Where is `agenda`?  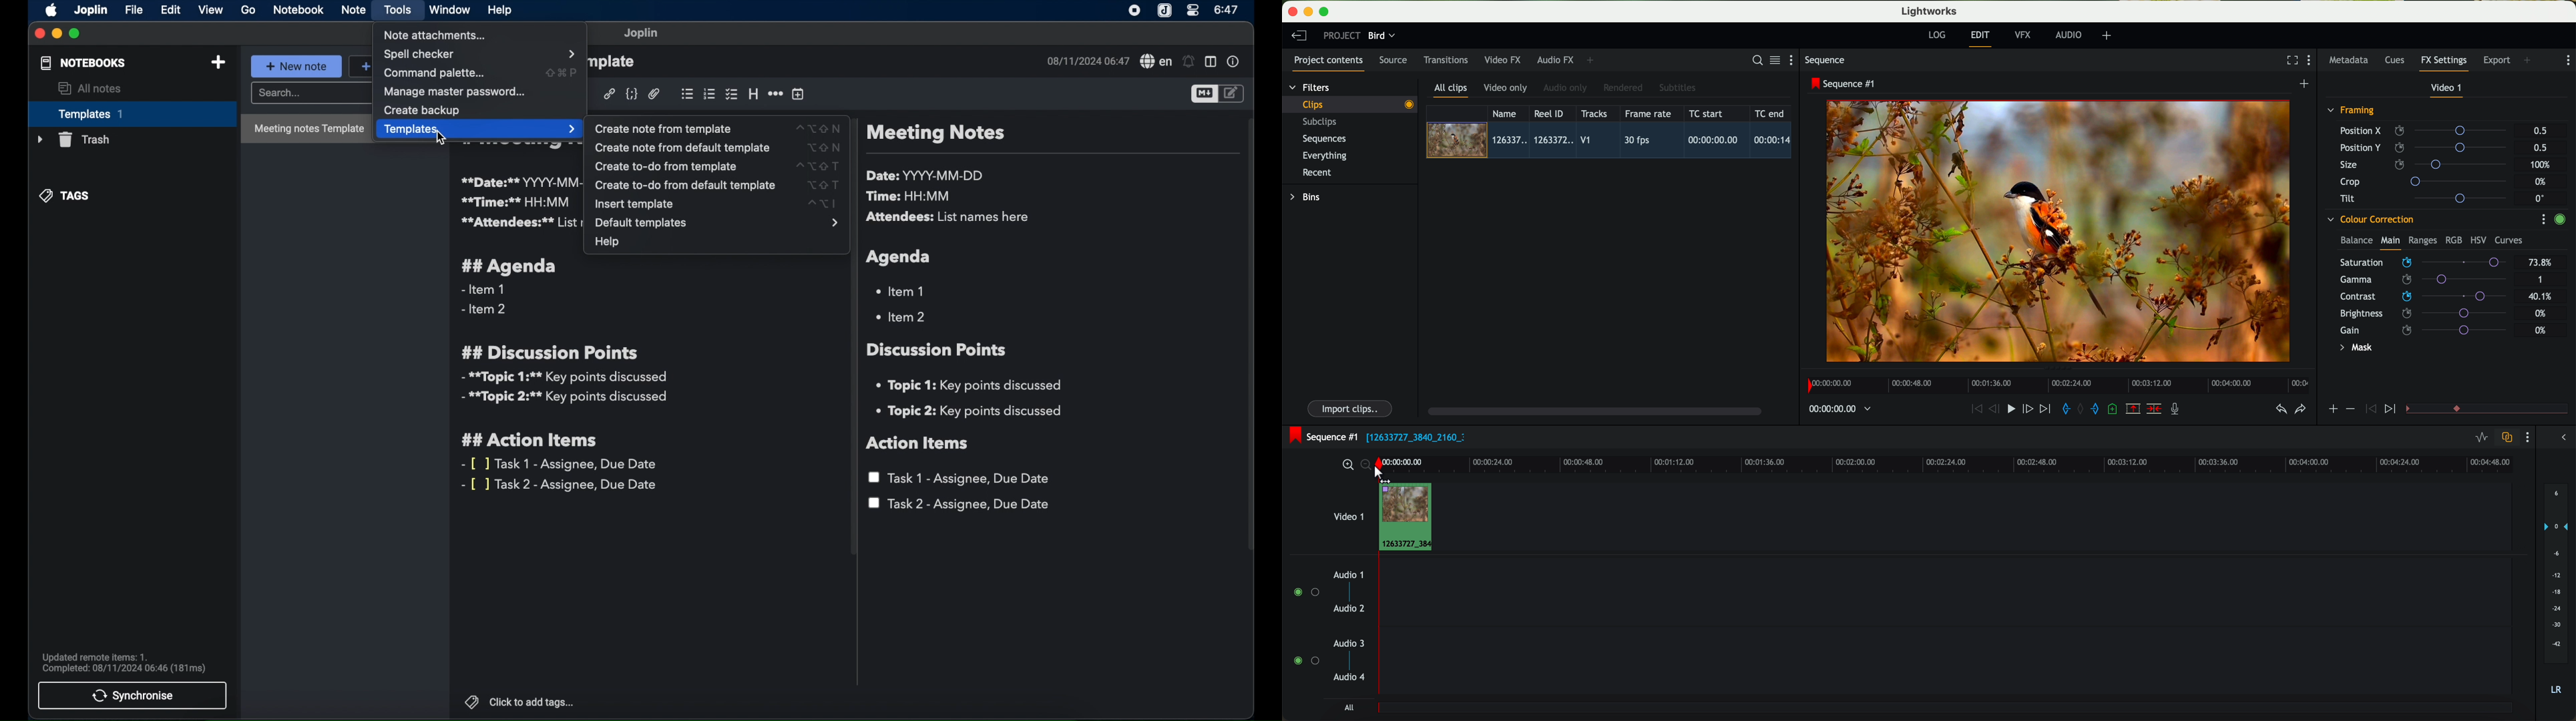 agenda is located at coordinates (899, 257).